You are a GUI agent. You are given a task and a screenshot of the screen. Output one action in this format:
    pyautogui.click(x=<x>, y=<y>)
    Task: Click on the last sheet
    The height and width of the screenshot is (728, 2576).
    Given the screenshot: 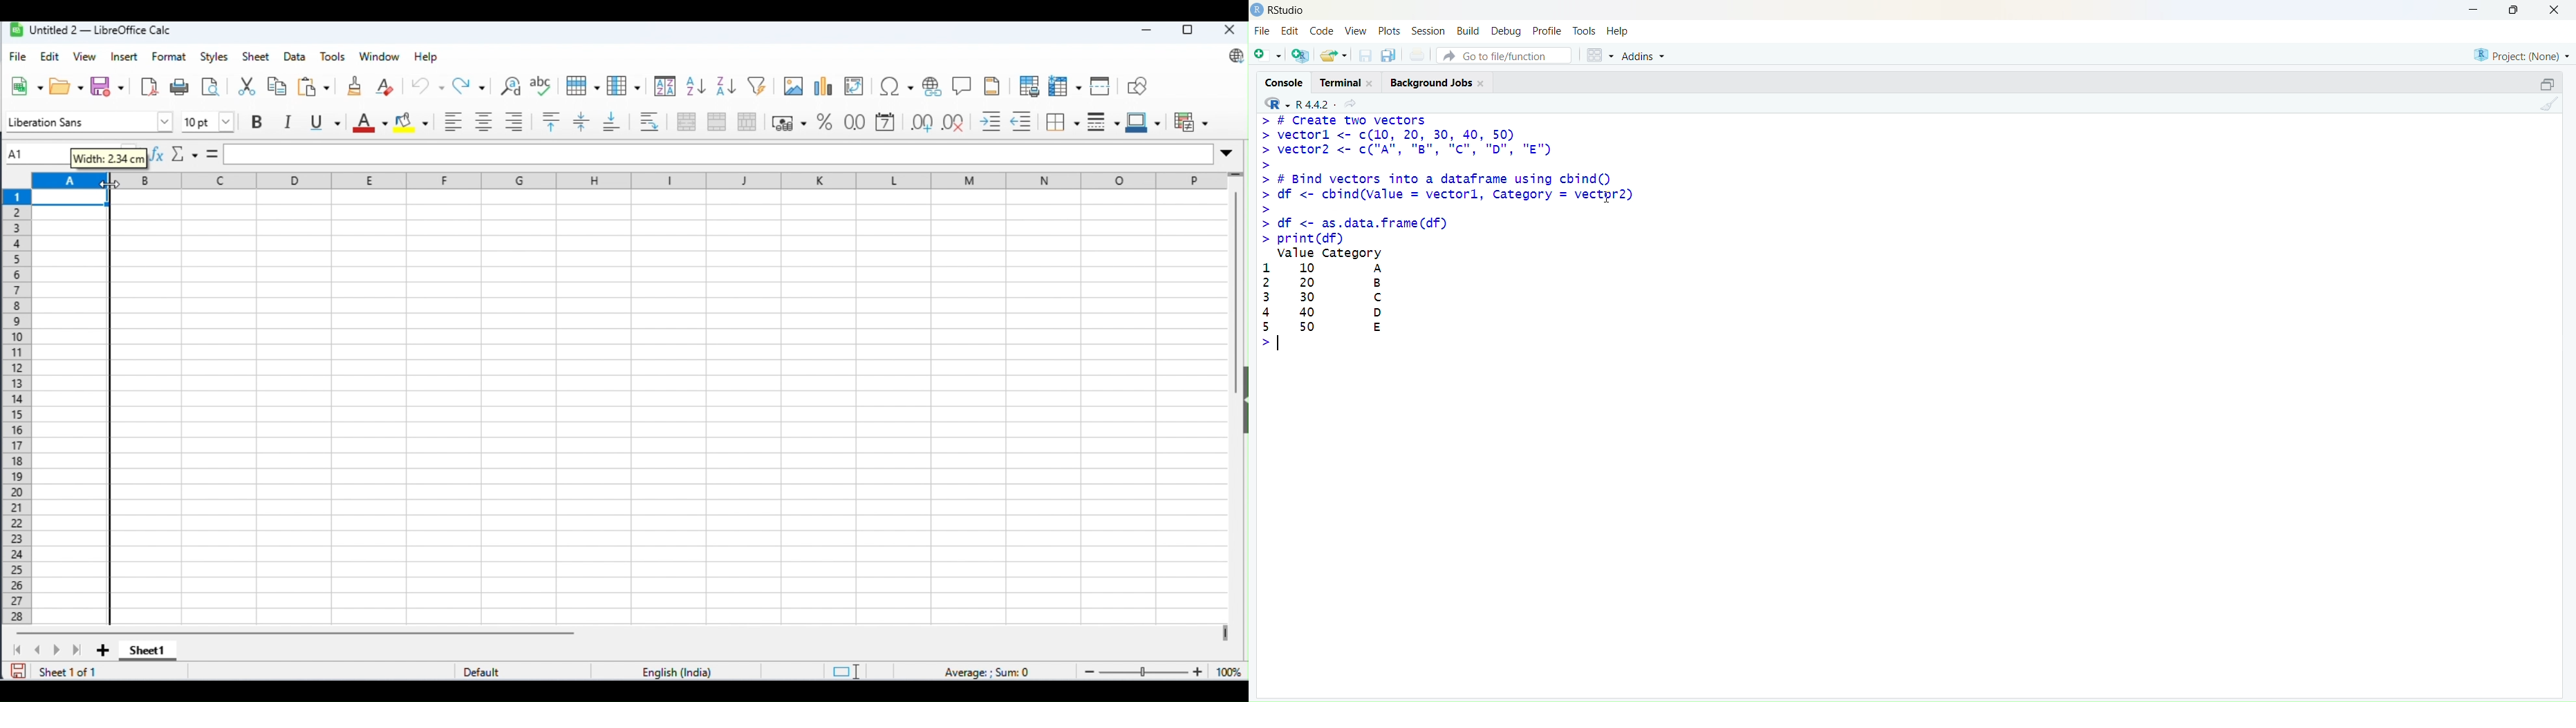 What is the action you would take?
    pyautogui.click(x=78, y=651)
    